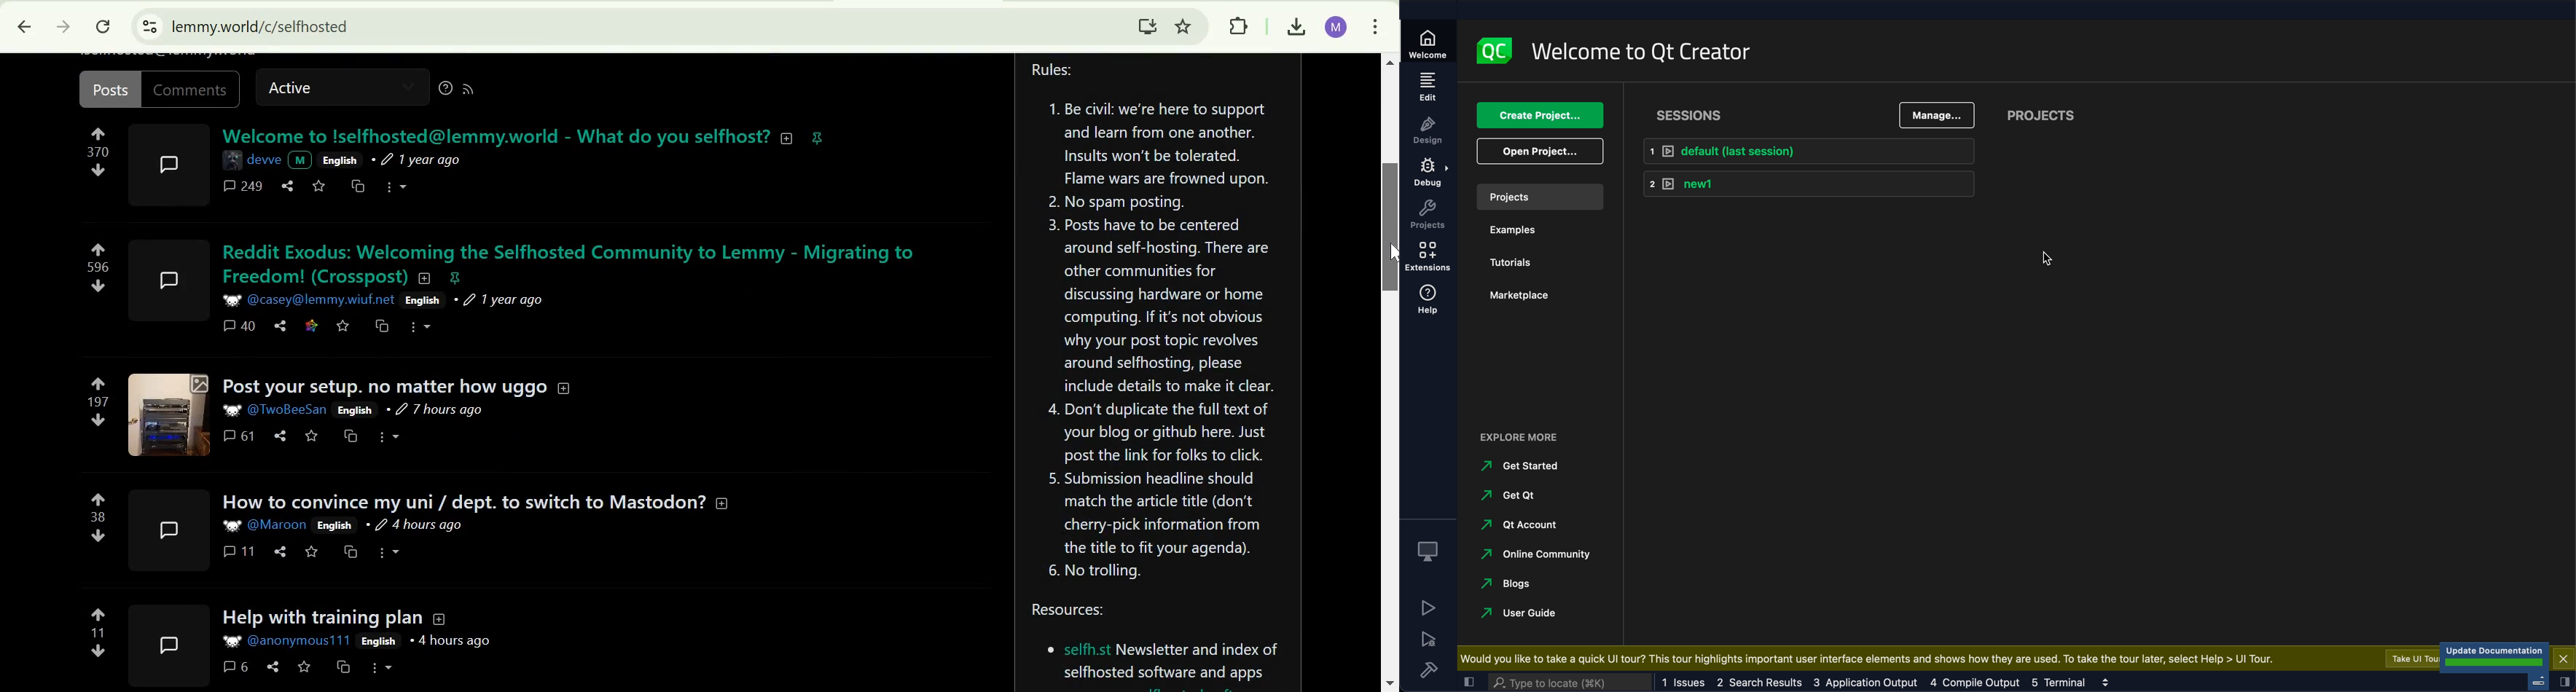  I want to click on More, so click(388, 438).